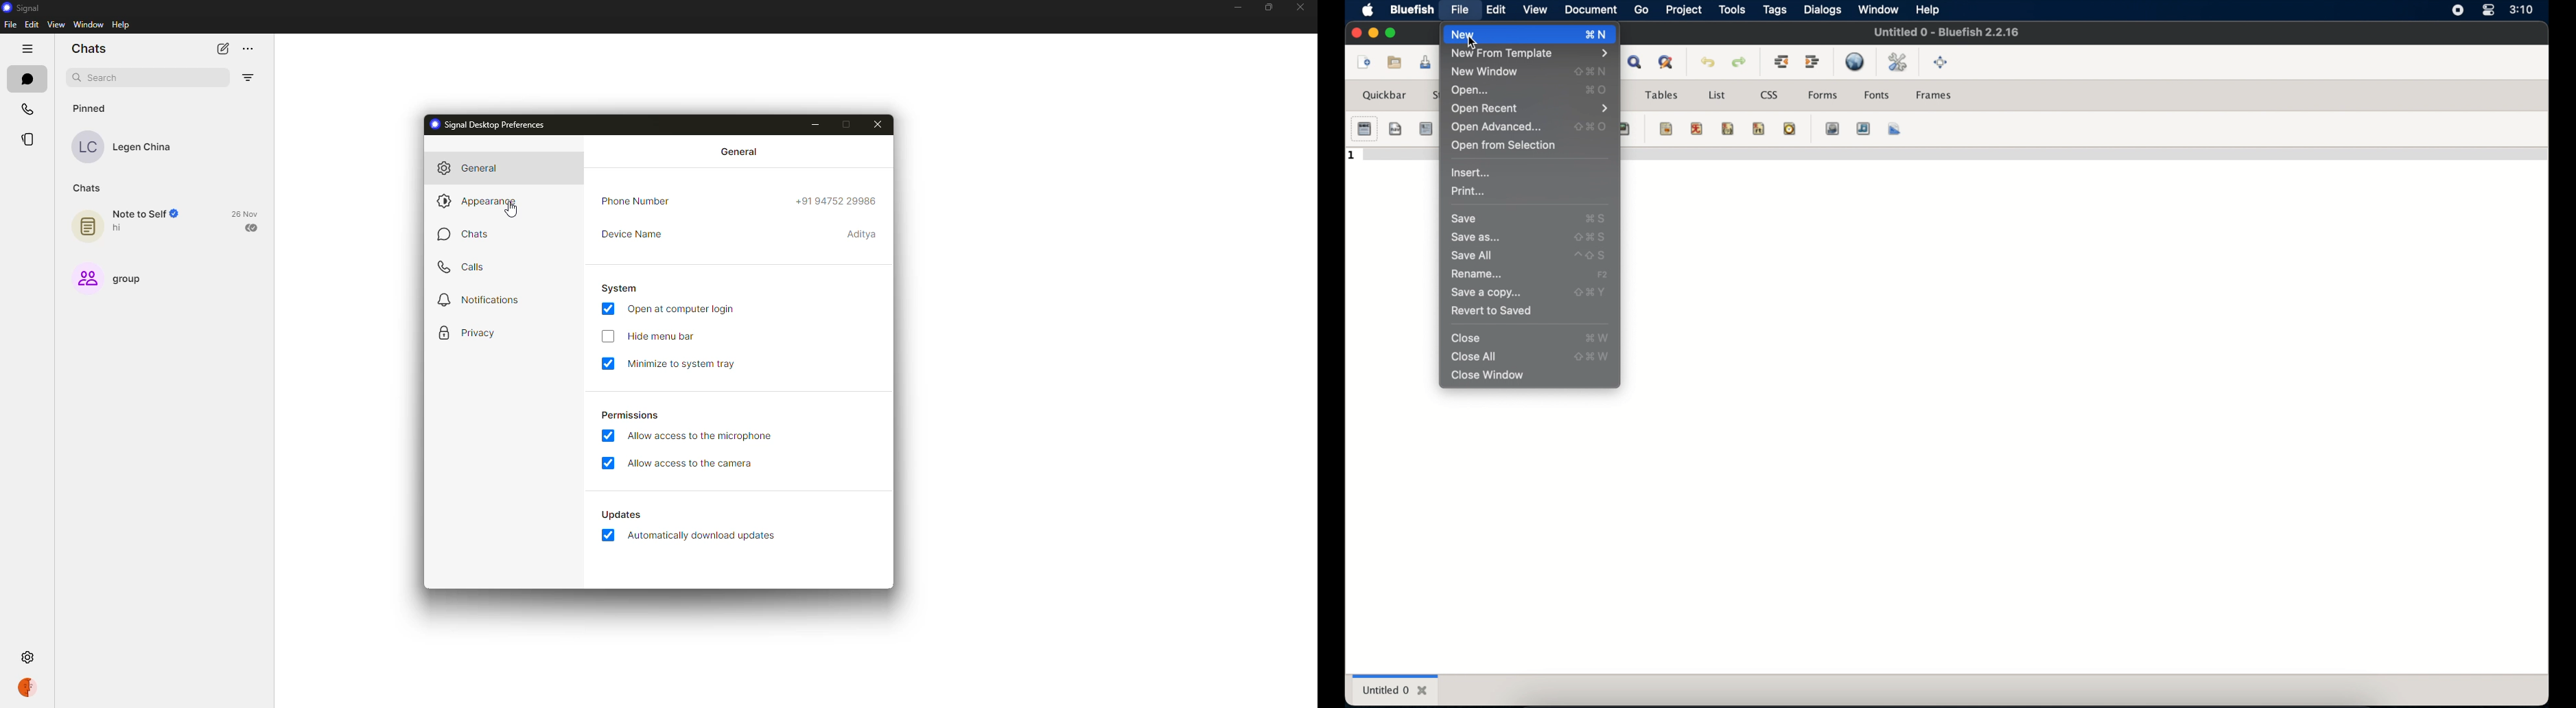 The width and height of the screenshot is (2576, 728). I want to click on settings, so click(30, 657).